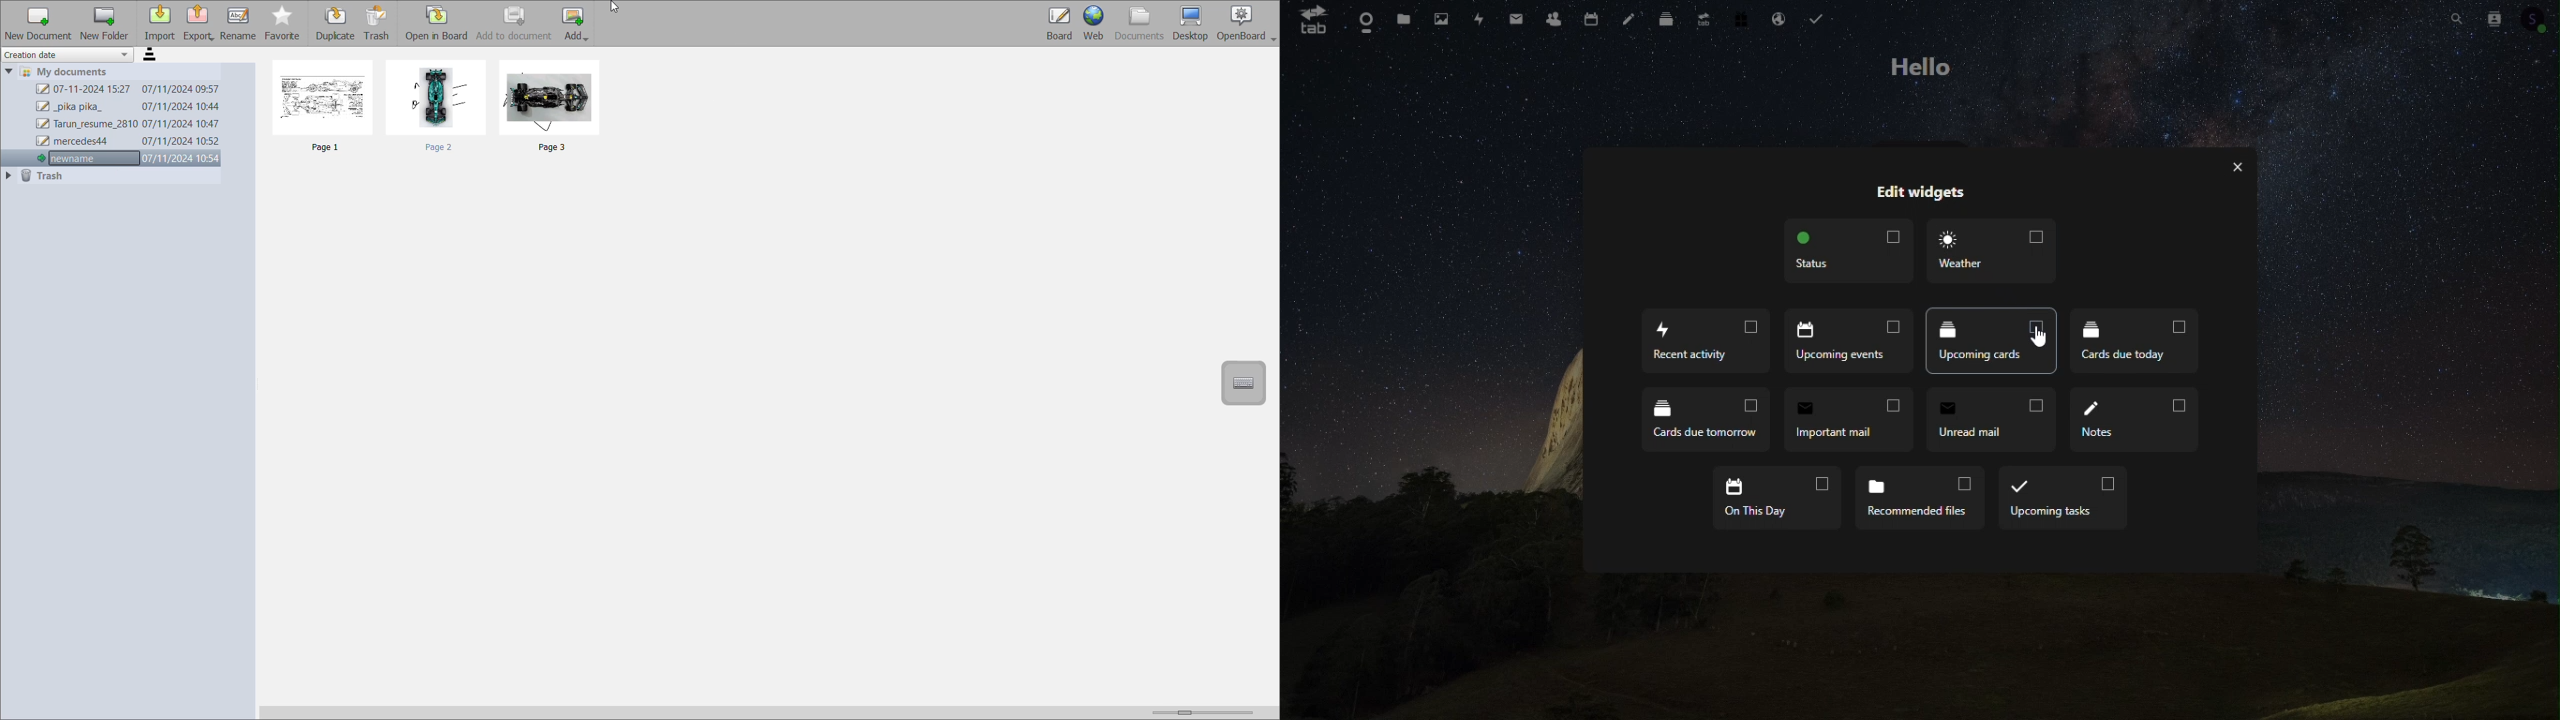 The image size is (2576, 728). What do you see at coordinates (2039, 340) in the screenshot?
I see `Cursor` at bounding box center [2039, 340].